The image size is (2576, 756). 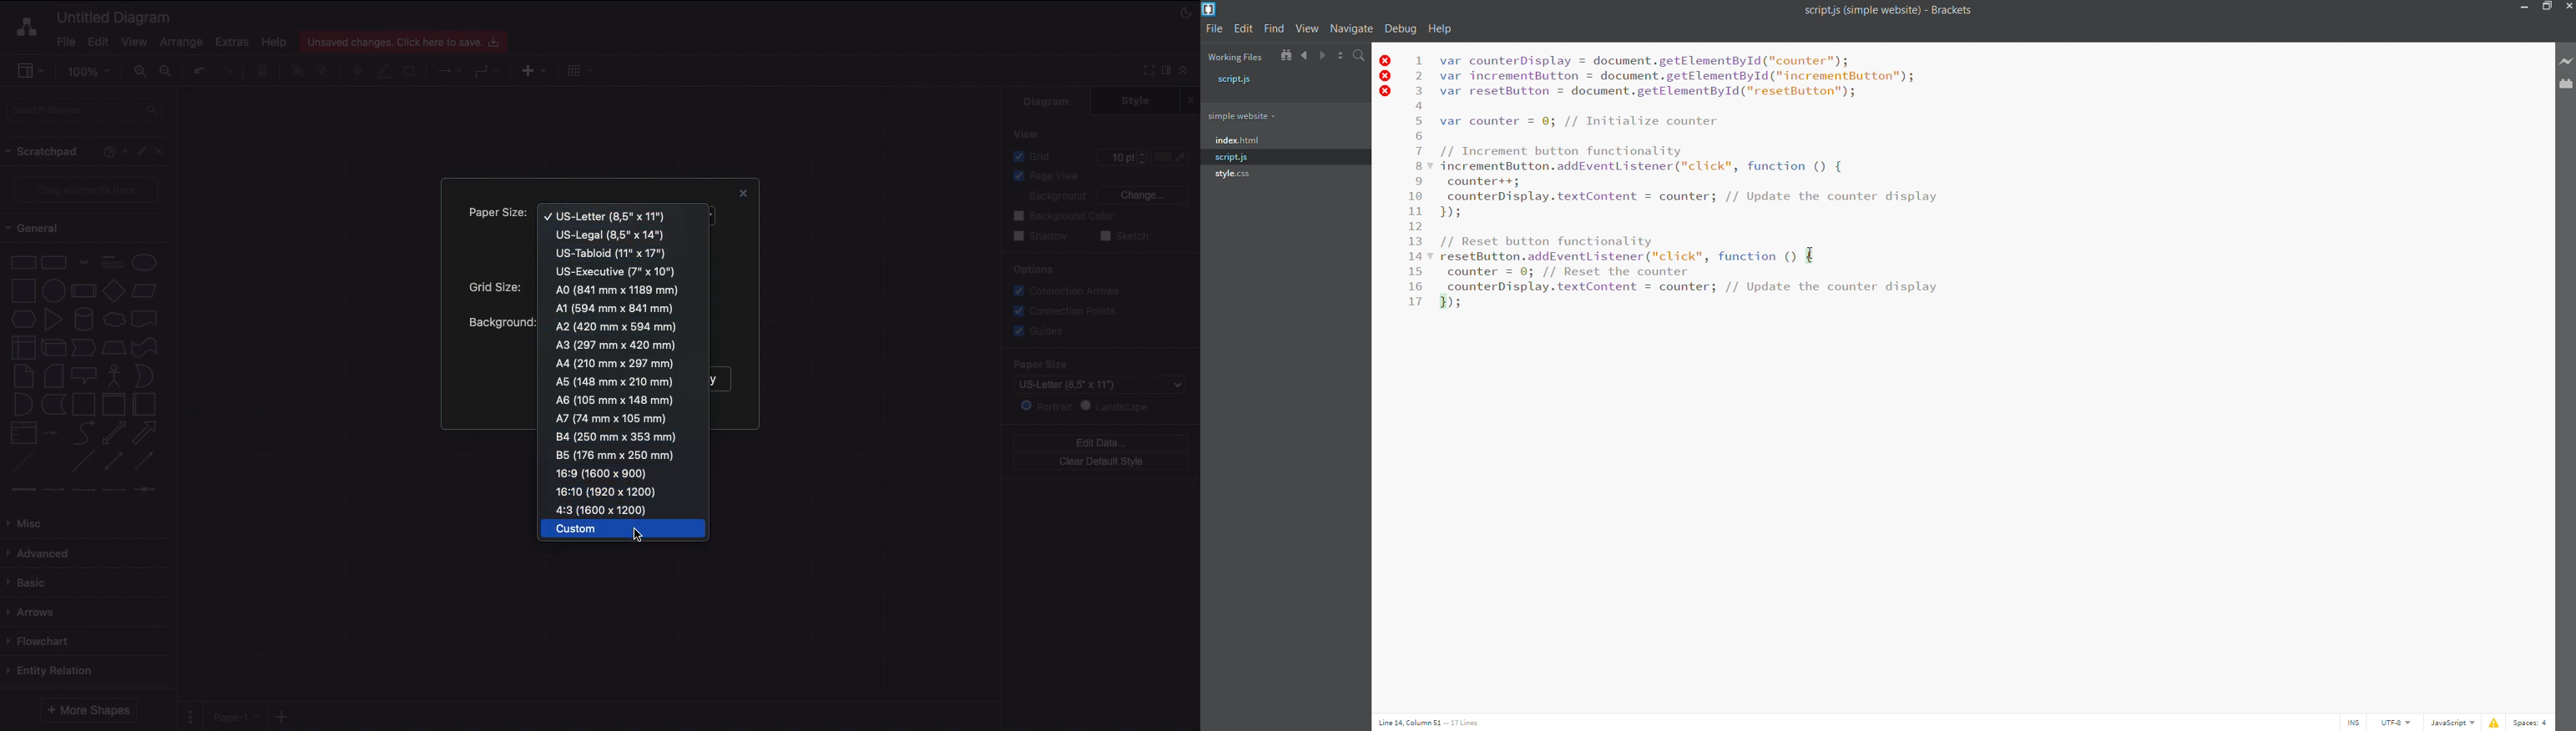 I want to click on File, so click(x=64, y=42).